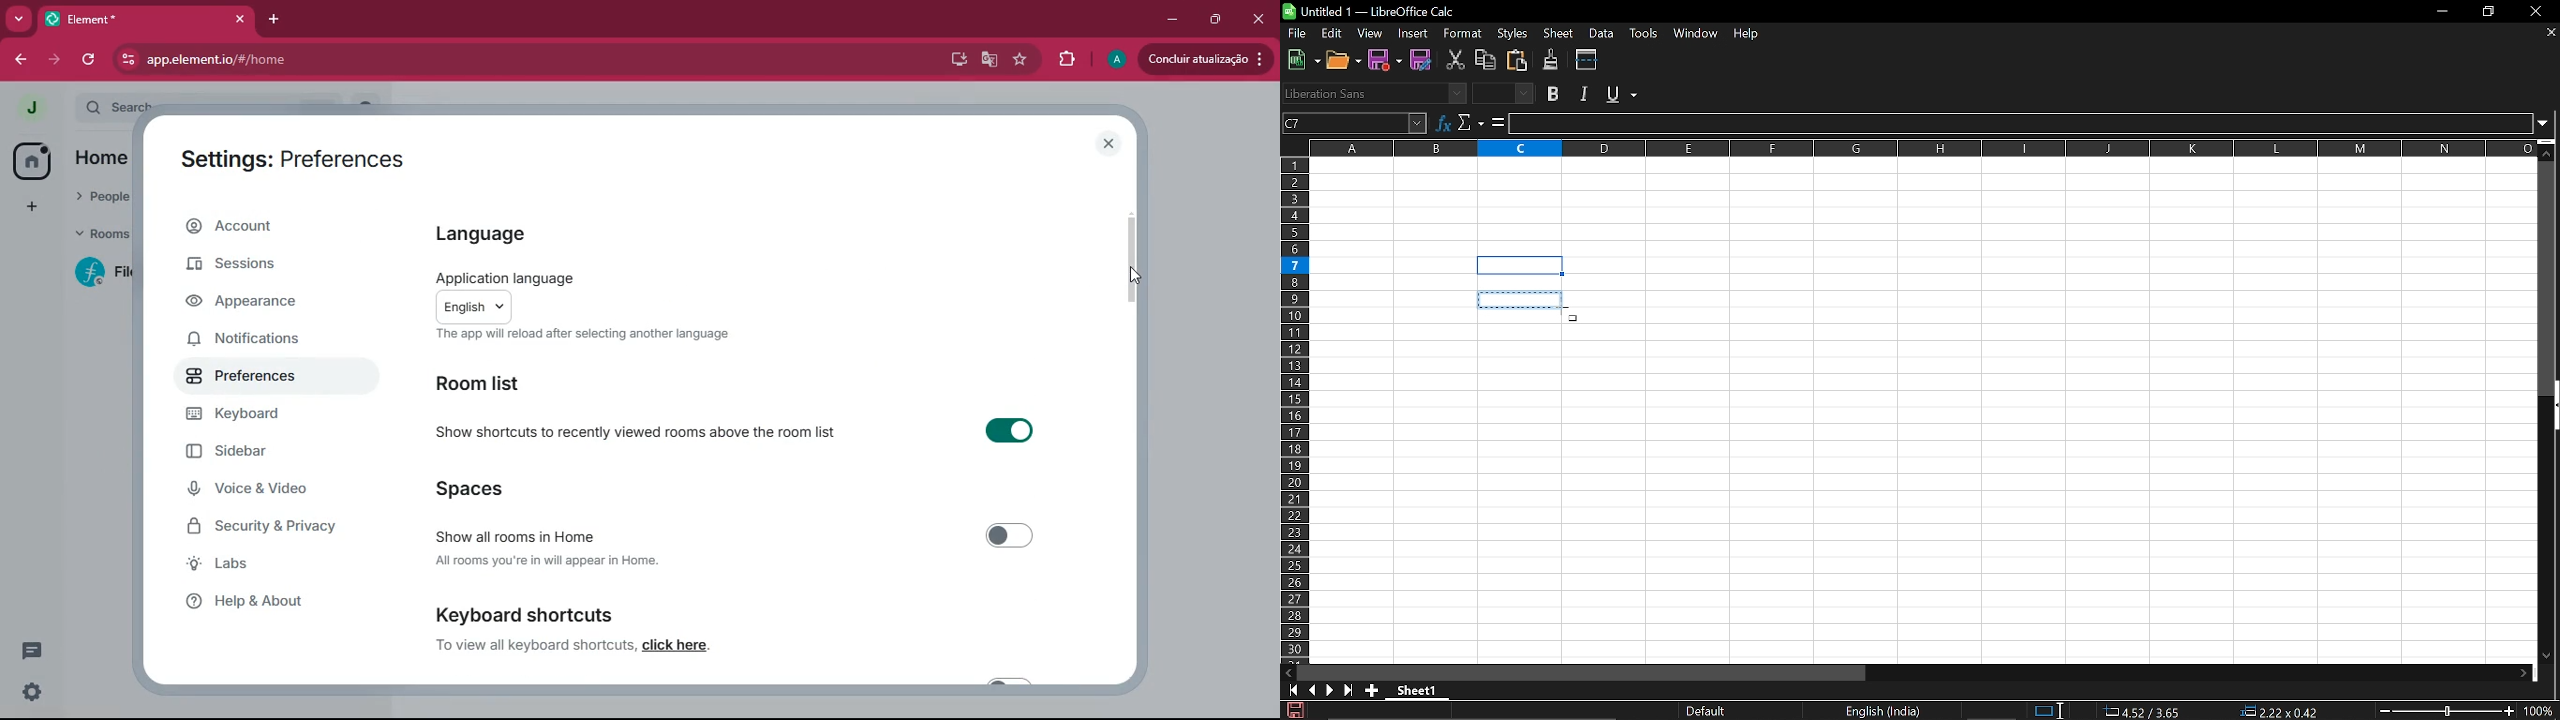 The image size is (2576, 728). Describe the element at coordinates (2488, 13) in the screenshot. I see `Restore down` at that location.